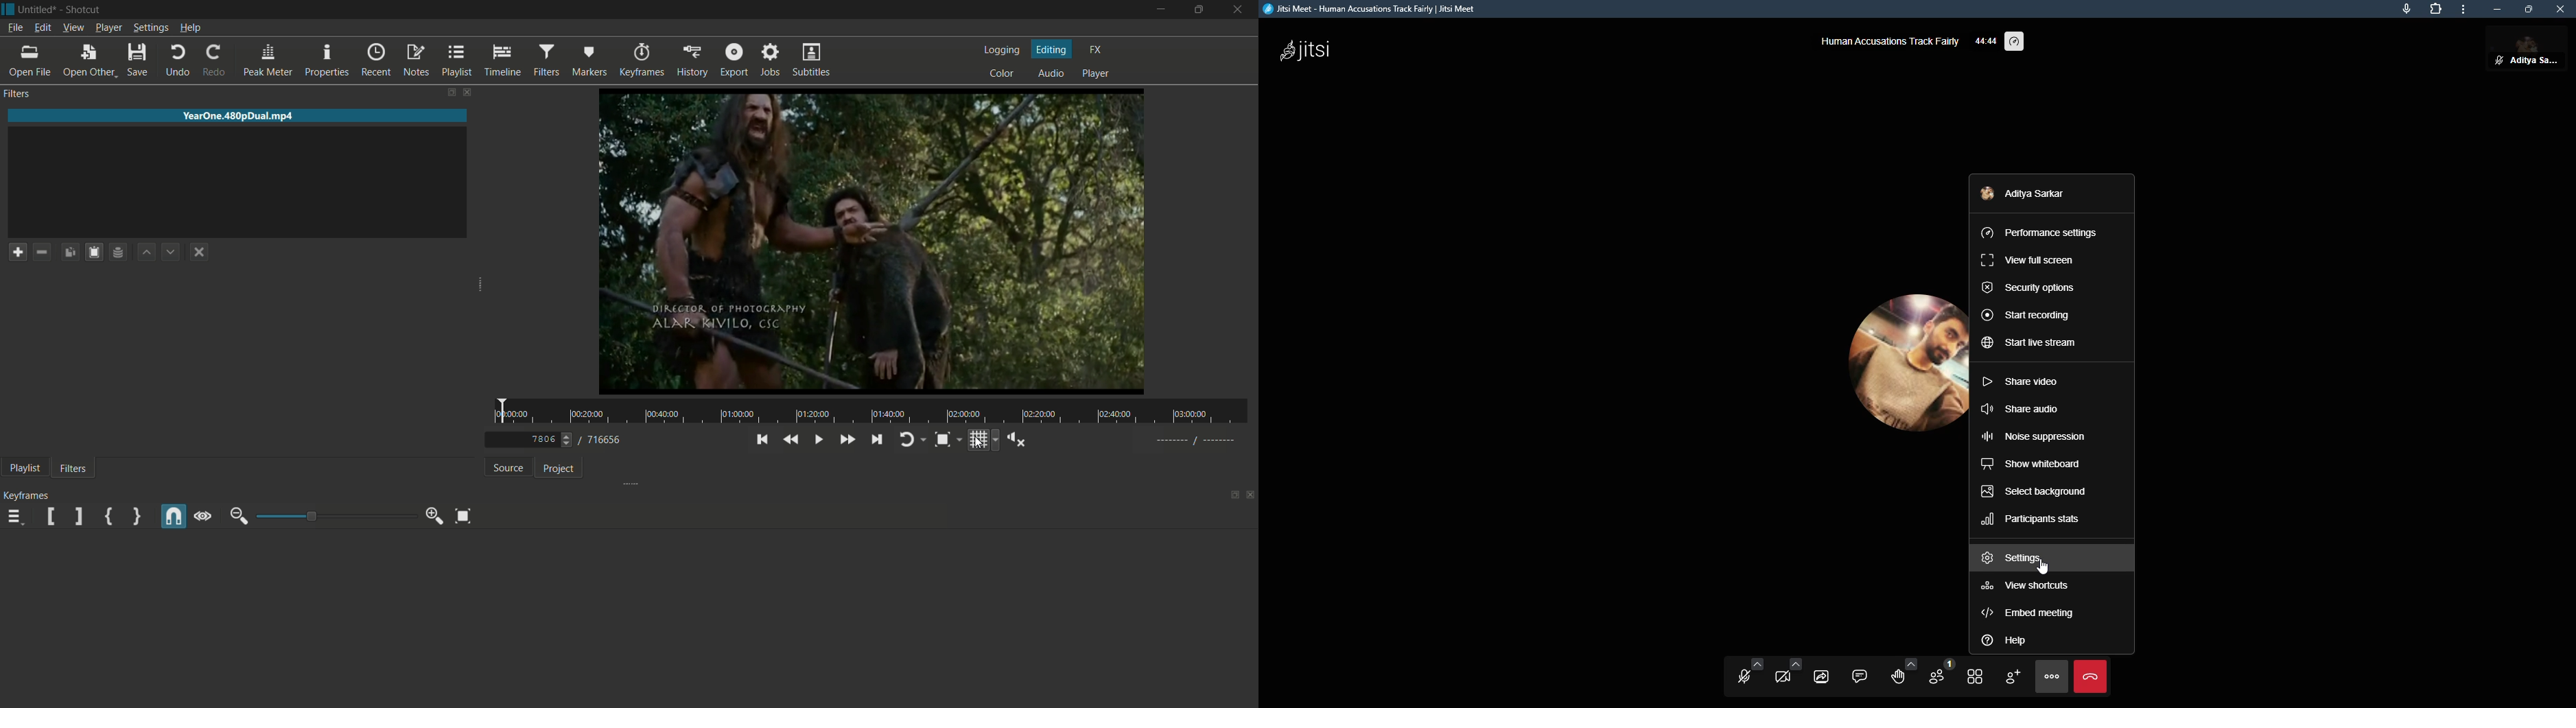 This screenshot has height=728, width=2576. Describe the element at coordinates (812, 60) in the screenshot. I see `subtitles` at that location.